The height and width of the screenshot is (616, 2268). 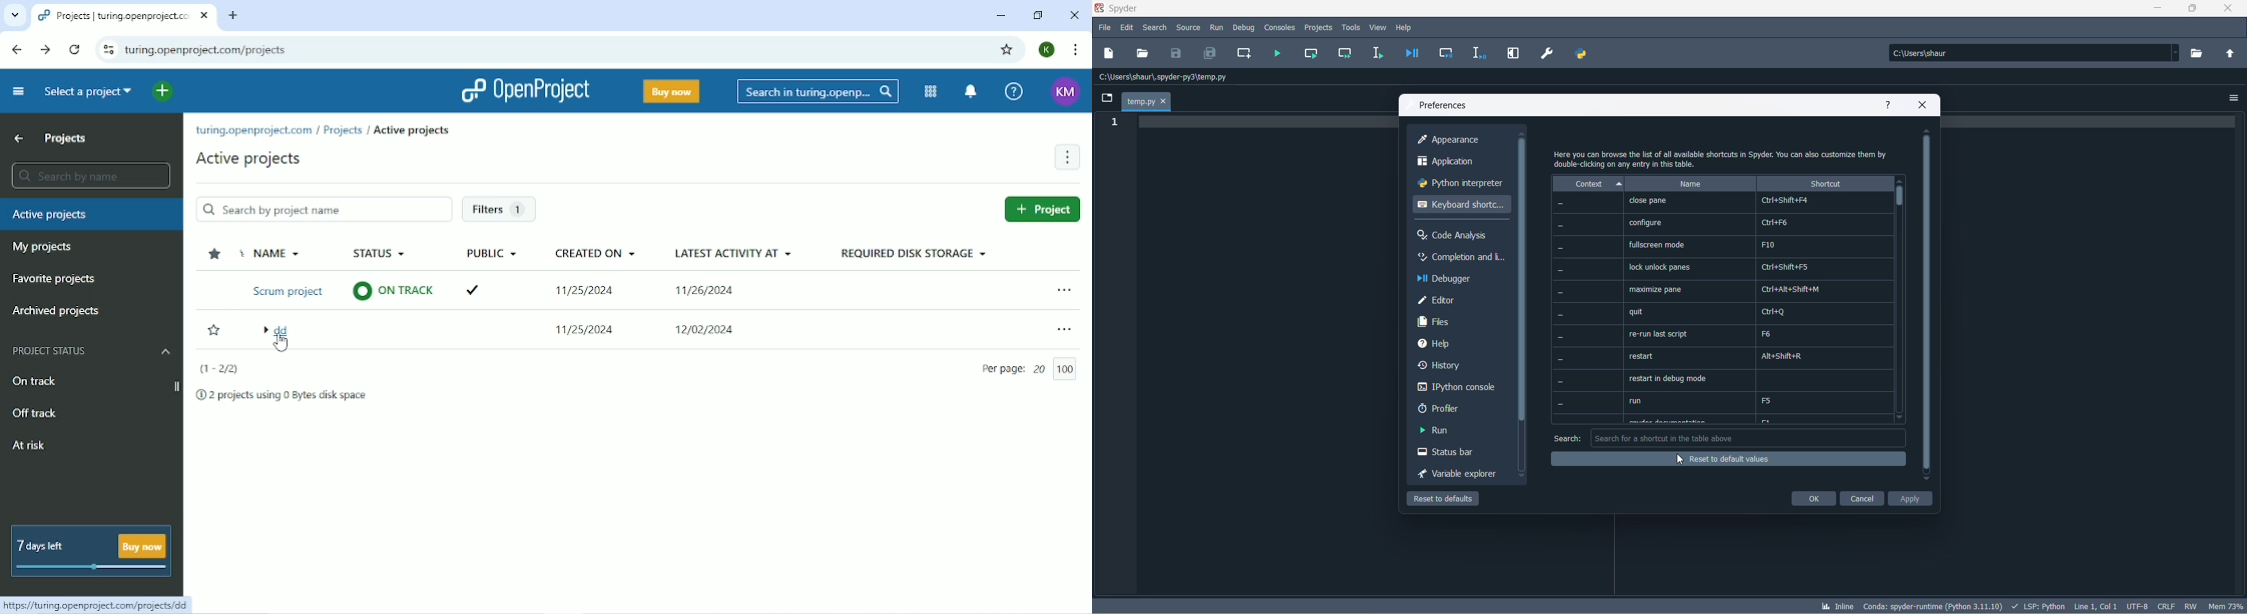 I want to click on Ipython console, so click(x=1458, y=389).